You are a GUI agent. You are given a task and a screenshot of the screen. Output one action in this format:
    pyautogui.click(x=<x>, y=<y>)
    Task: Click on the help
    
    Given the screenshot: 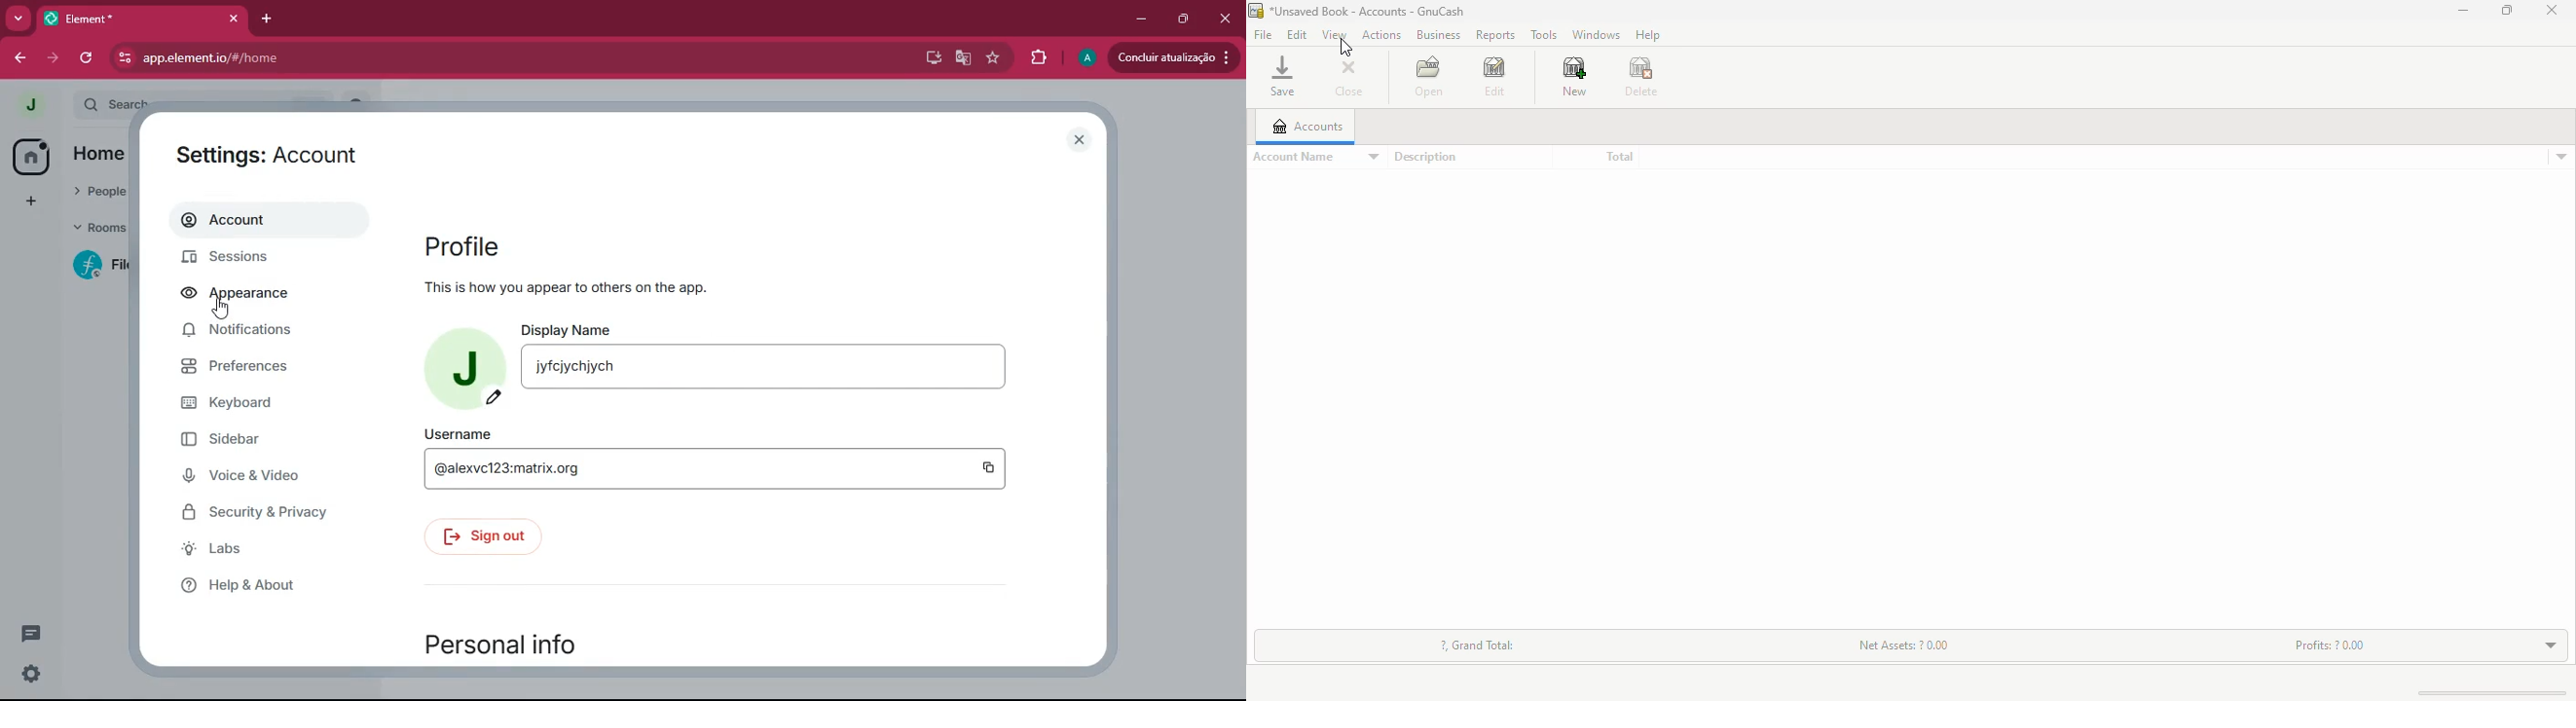 What is the action you would take?
    pyautogui.click(x=1647, y=34)
    